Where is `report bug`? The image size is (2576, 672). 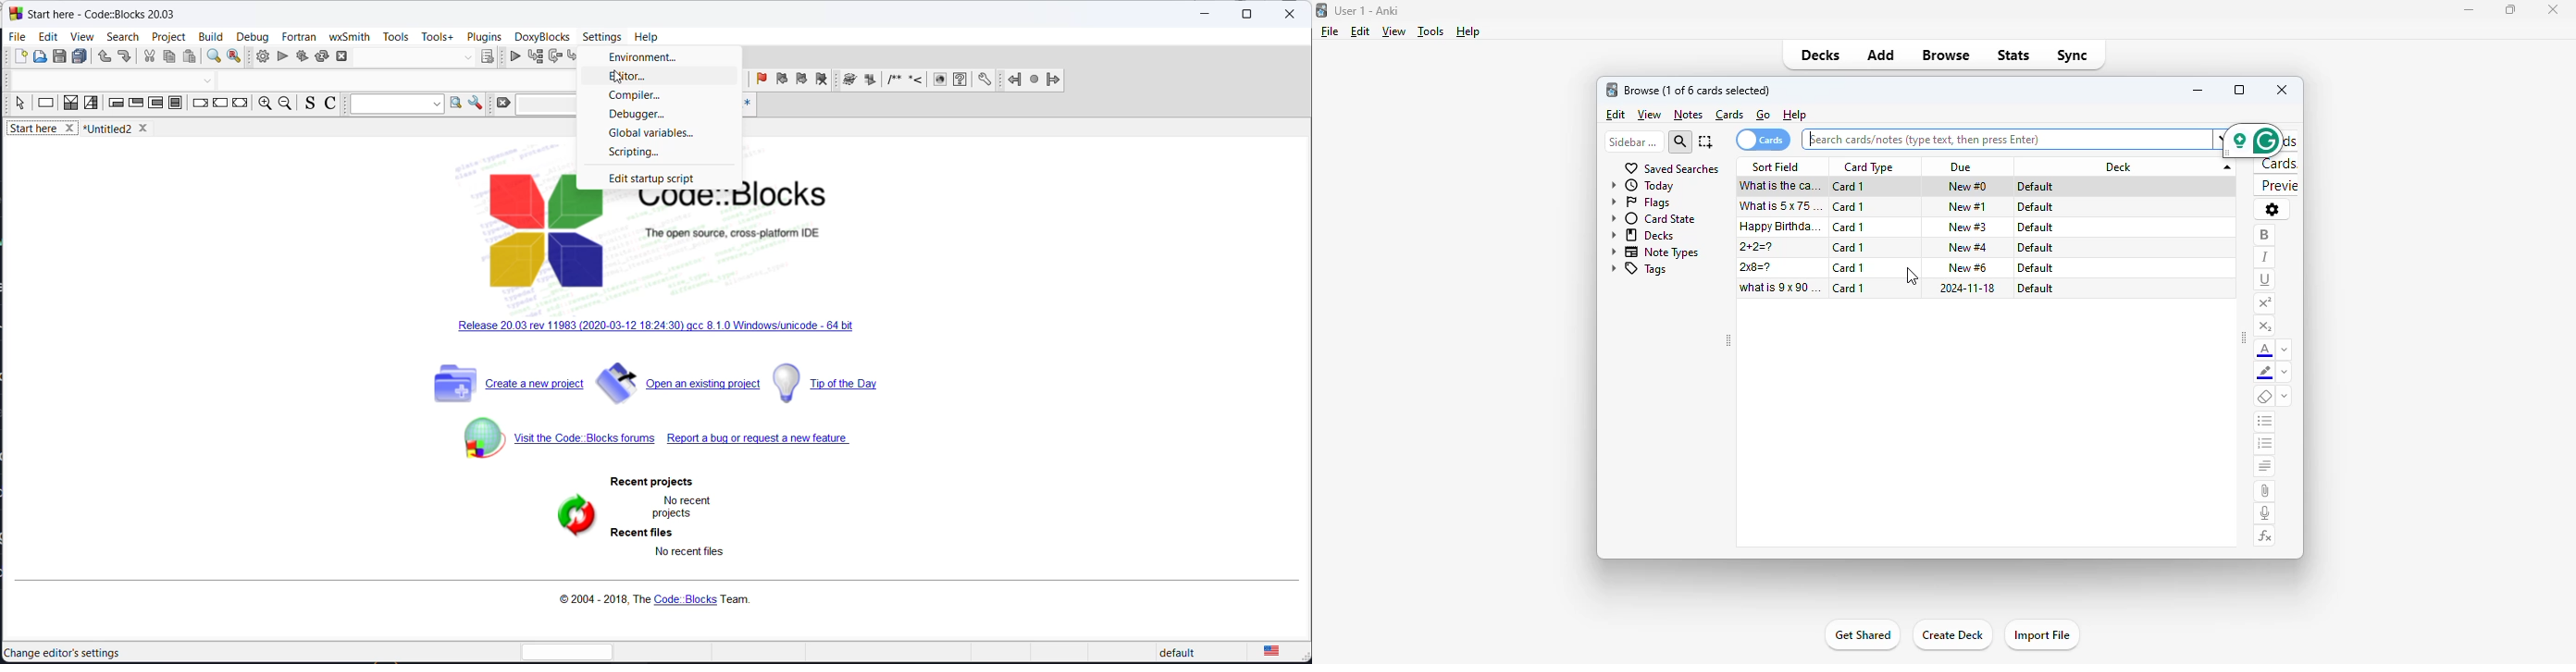
report bug is located at coordinates (763, 442).